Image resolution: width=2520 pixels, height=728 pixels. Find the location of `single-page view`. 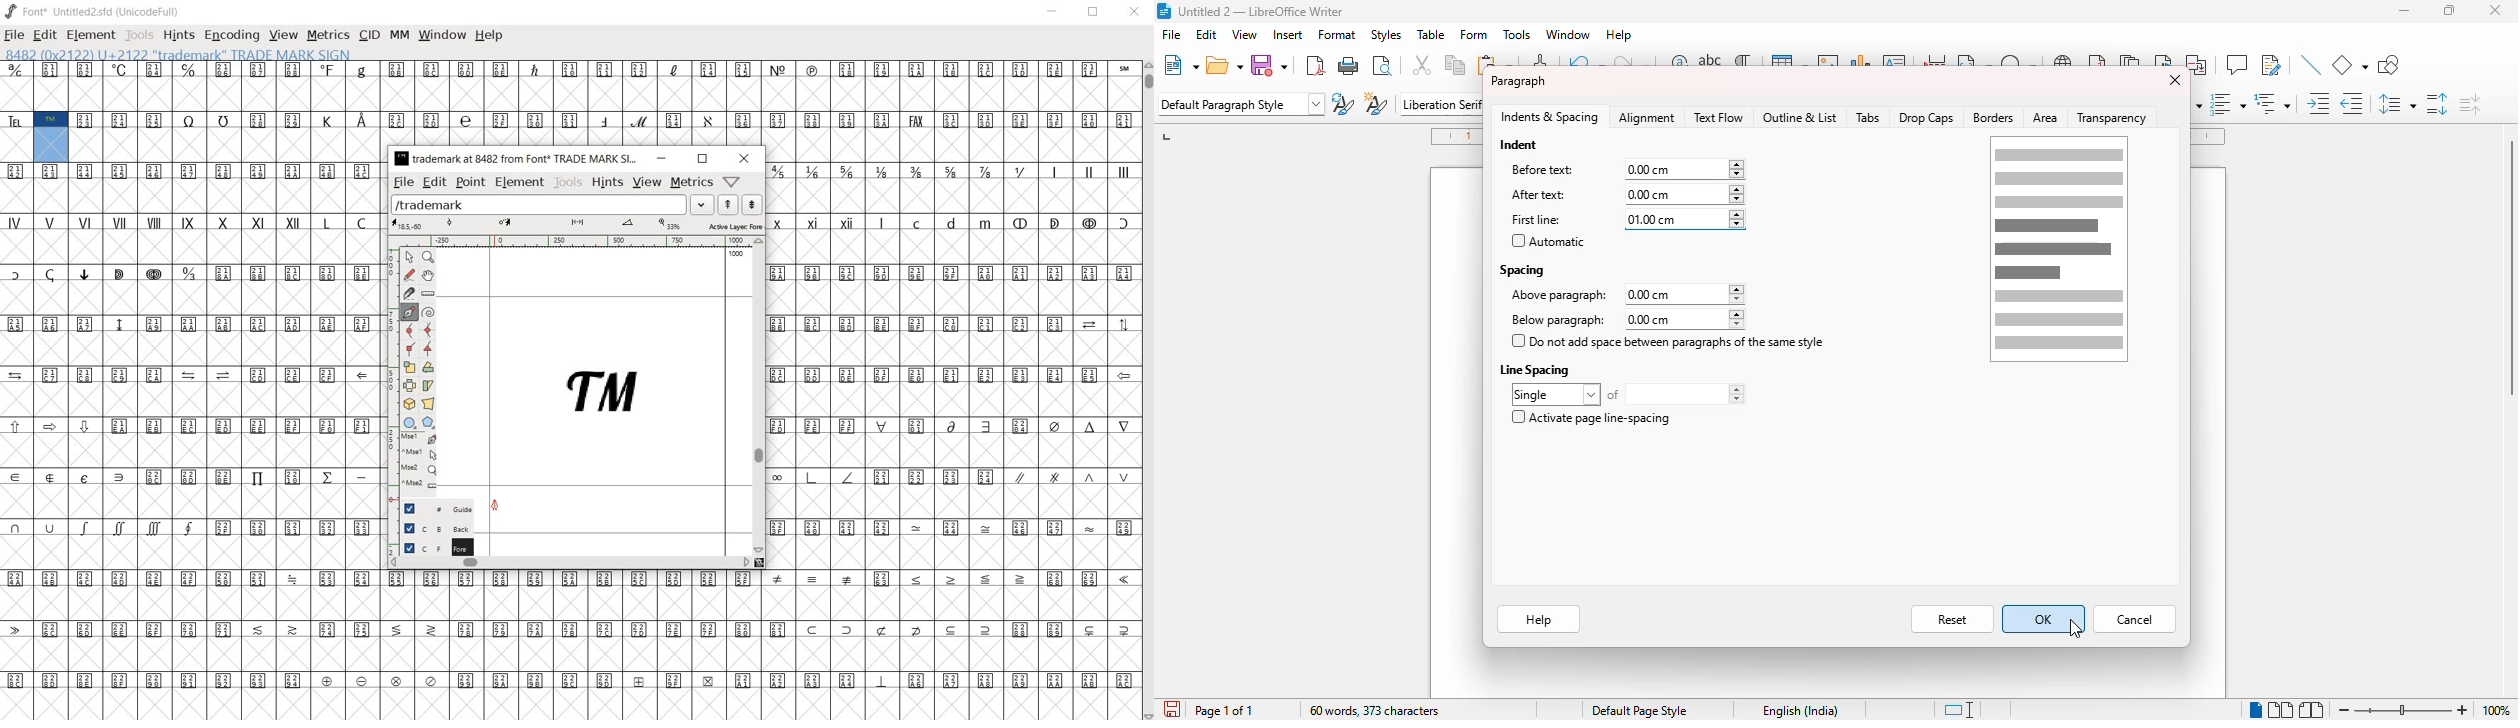

single-page view is located at coordinates (2255, 710).